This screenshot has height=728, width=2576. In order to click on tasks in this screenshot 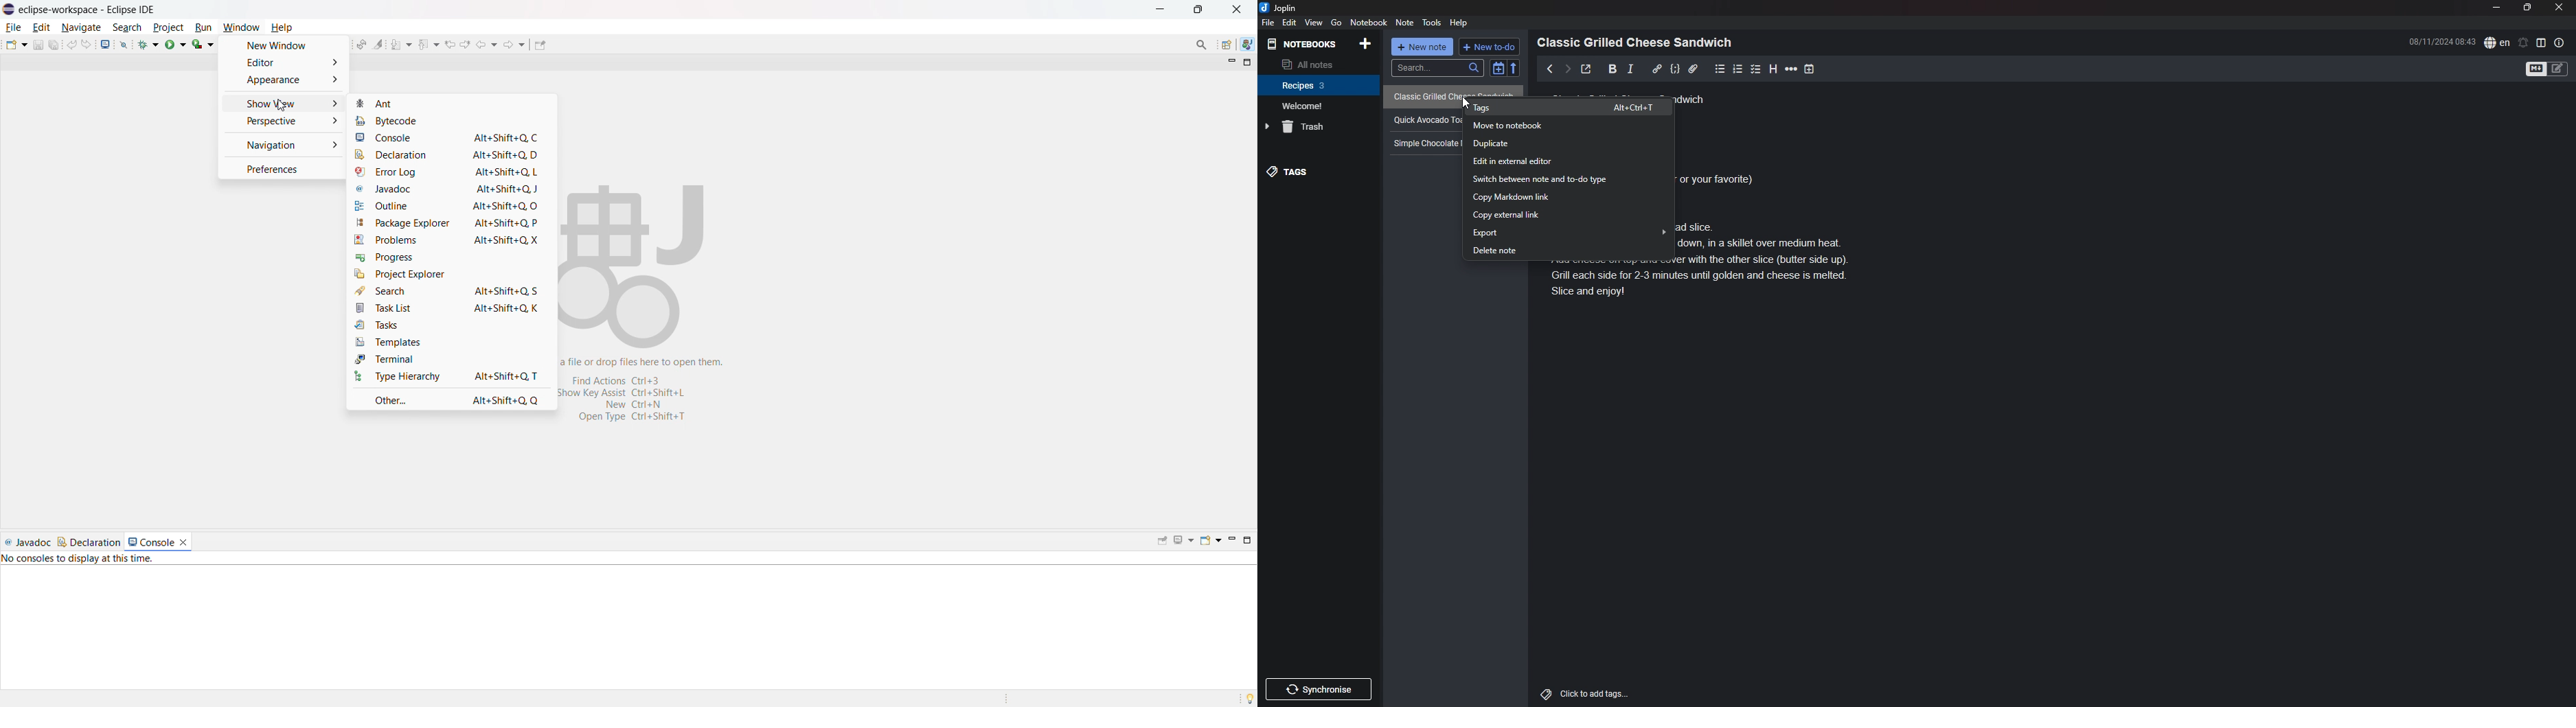, I will do `click(451, 325)`.